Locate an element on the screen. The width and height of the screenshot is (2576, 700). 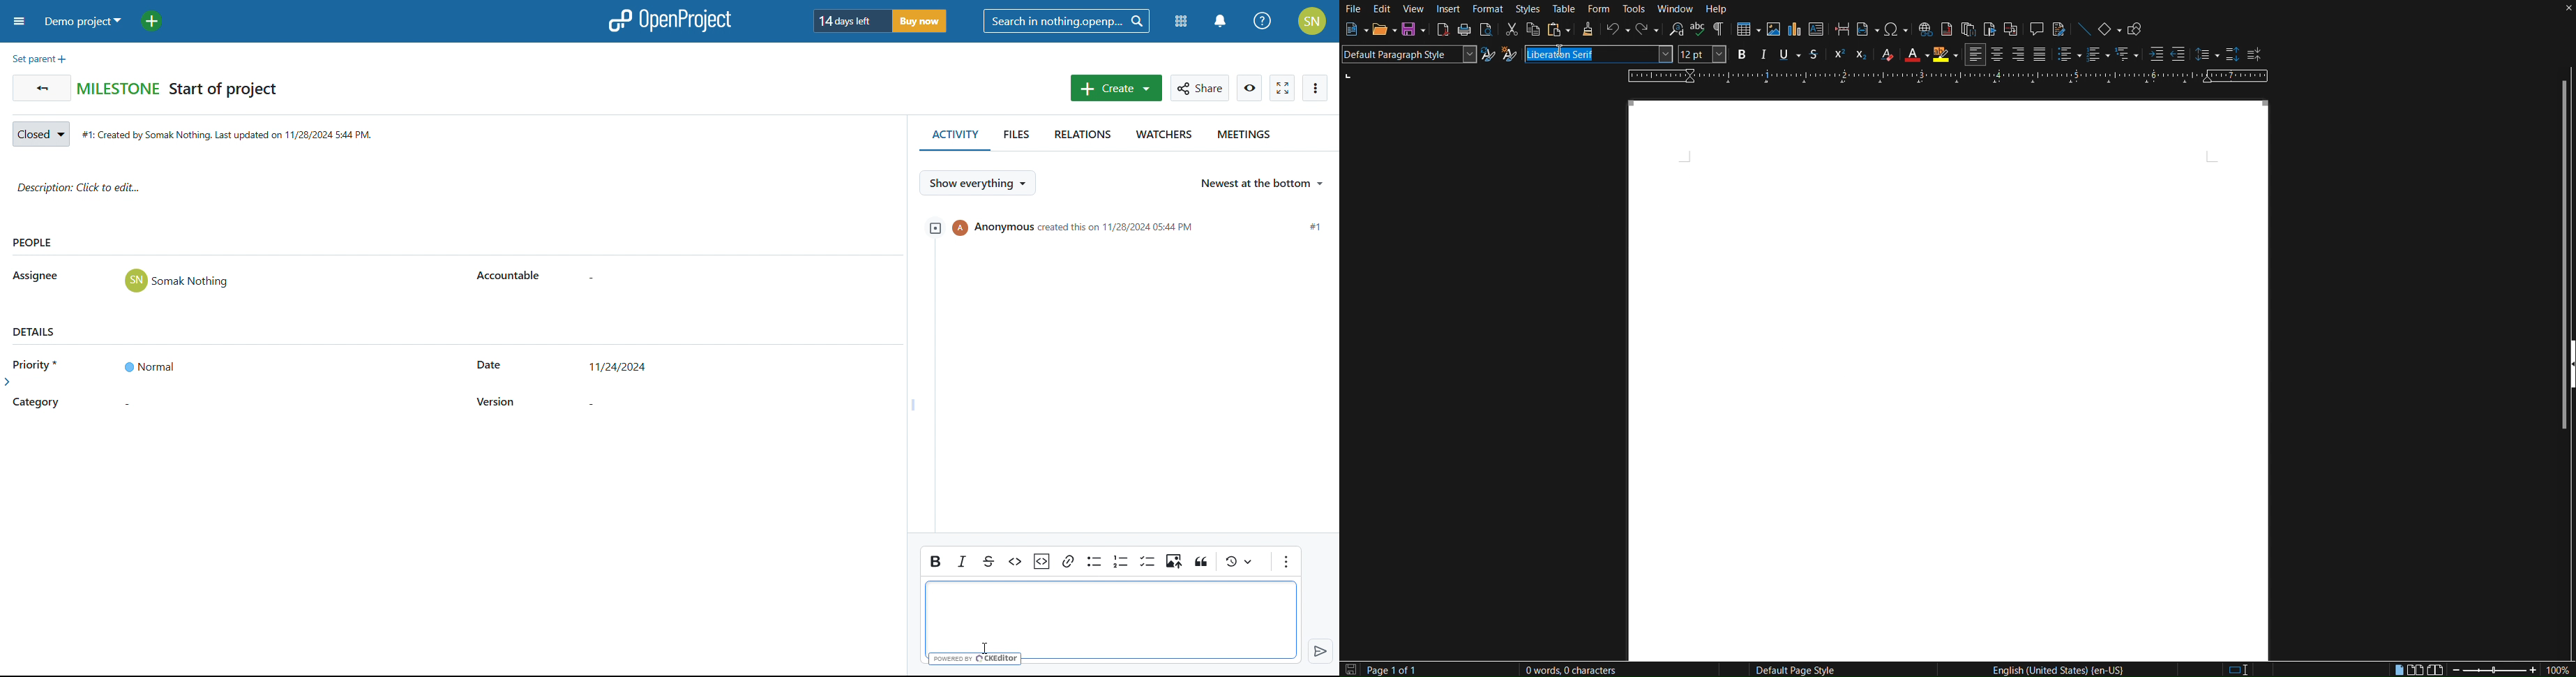
Left Align is located at coordinates (1976, 55).